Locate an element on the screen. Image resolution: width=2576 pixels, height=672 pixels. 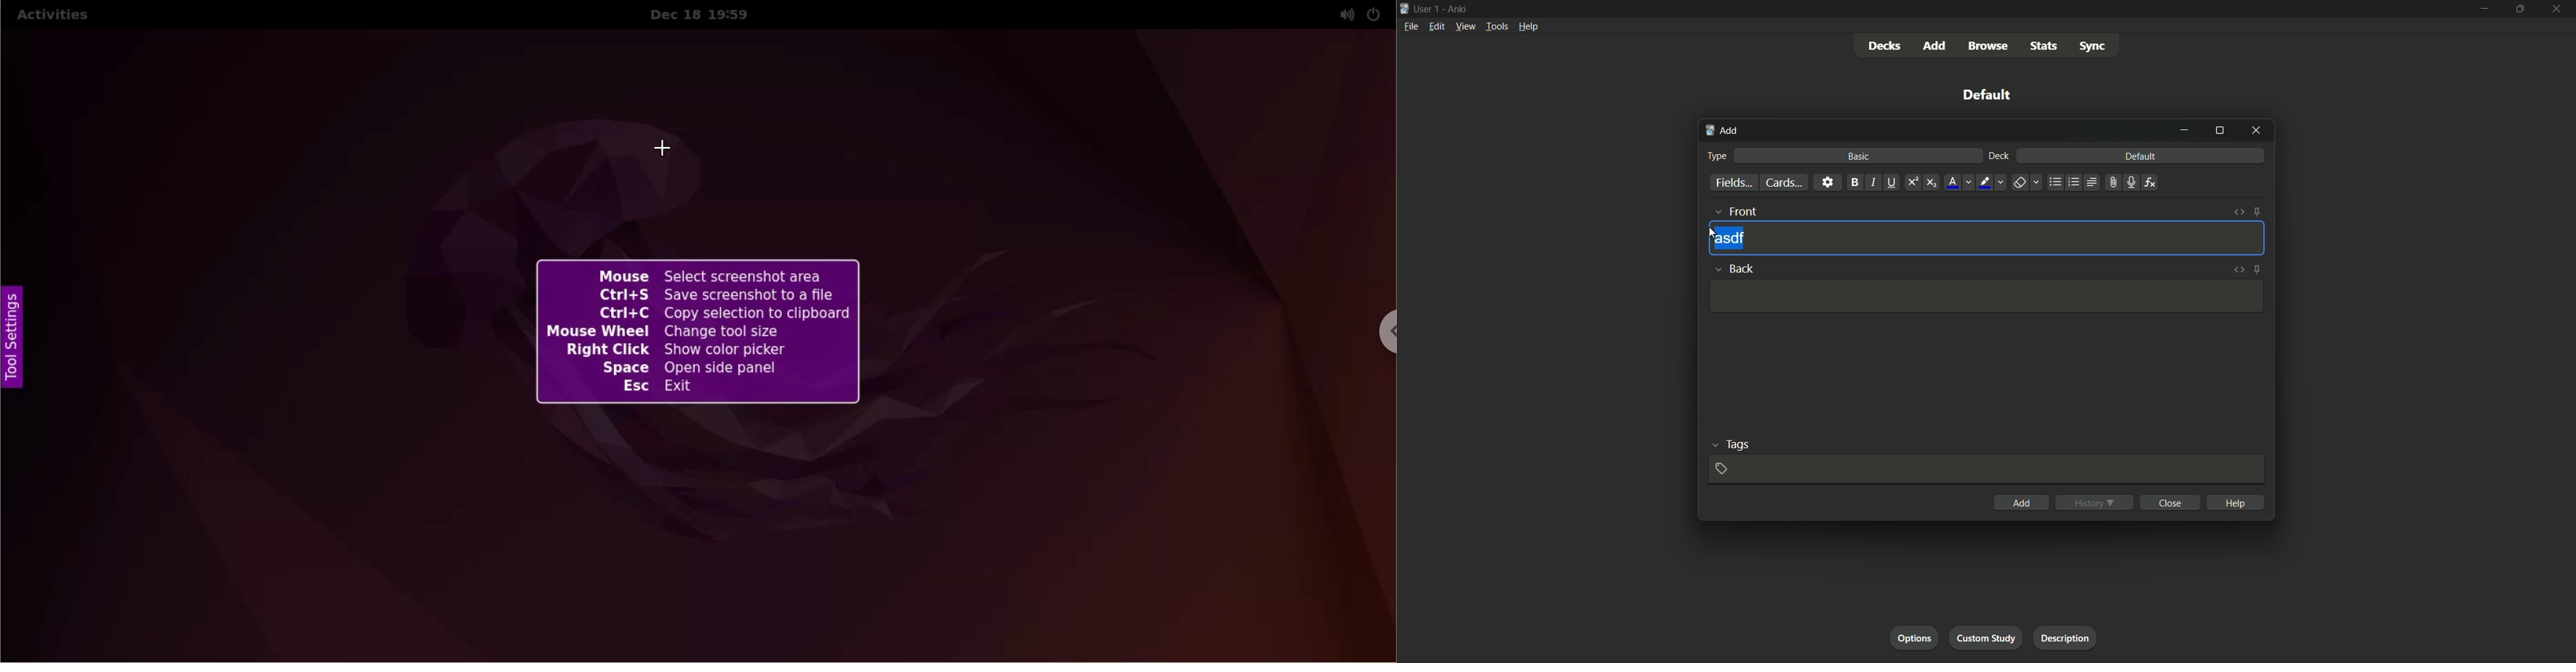
add is located at coordinates (2022, 502).